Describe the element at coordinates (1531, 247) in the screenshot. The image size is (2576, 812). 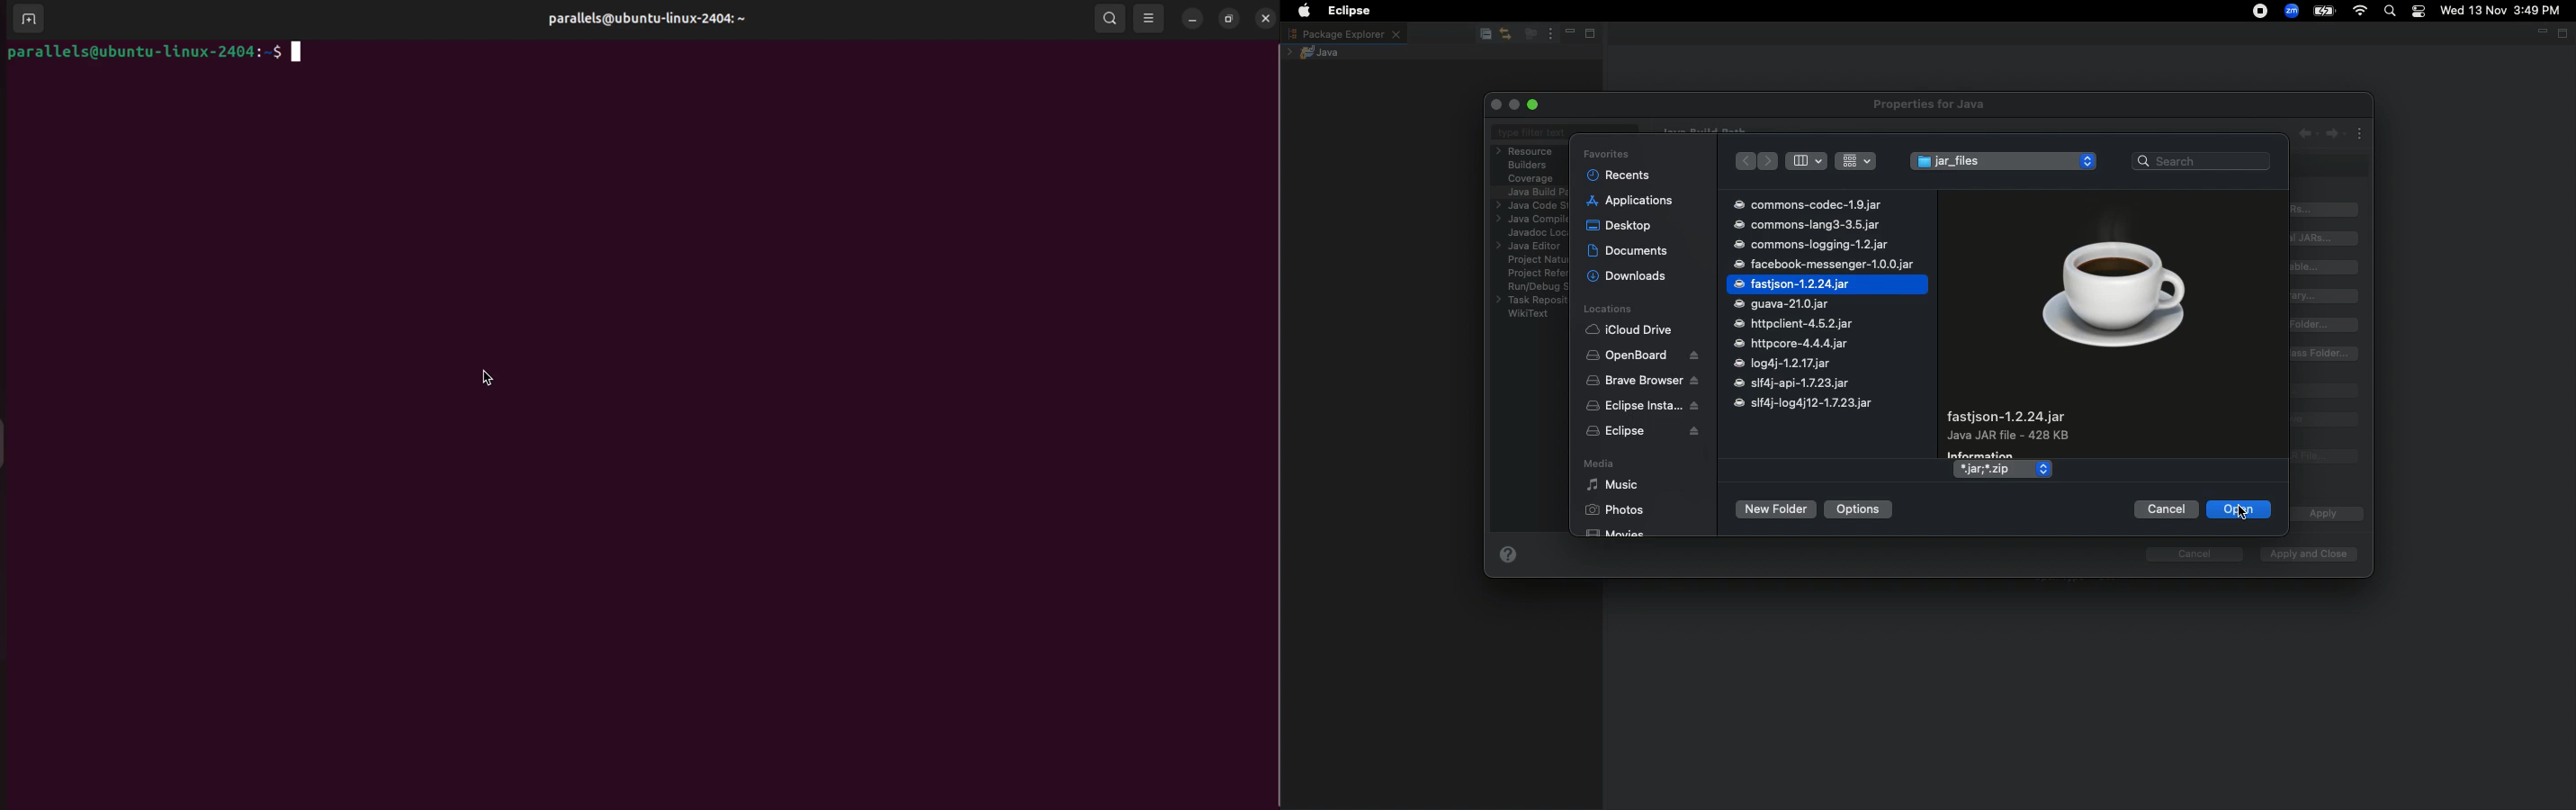
I see `Java editor` at that location.